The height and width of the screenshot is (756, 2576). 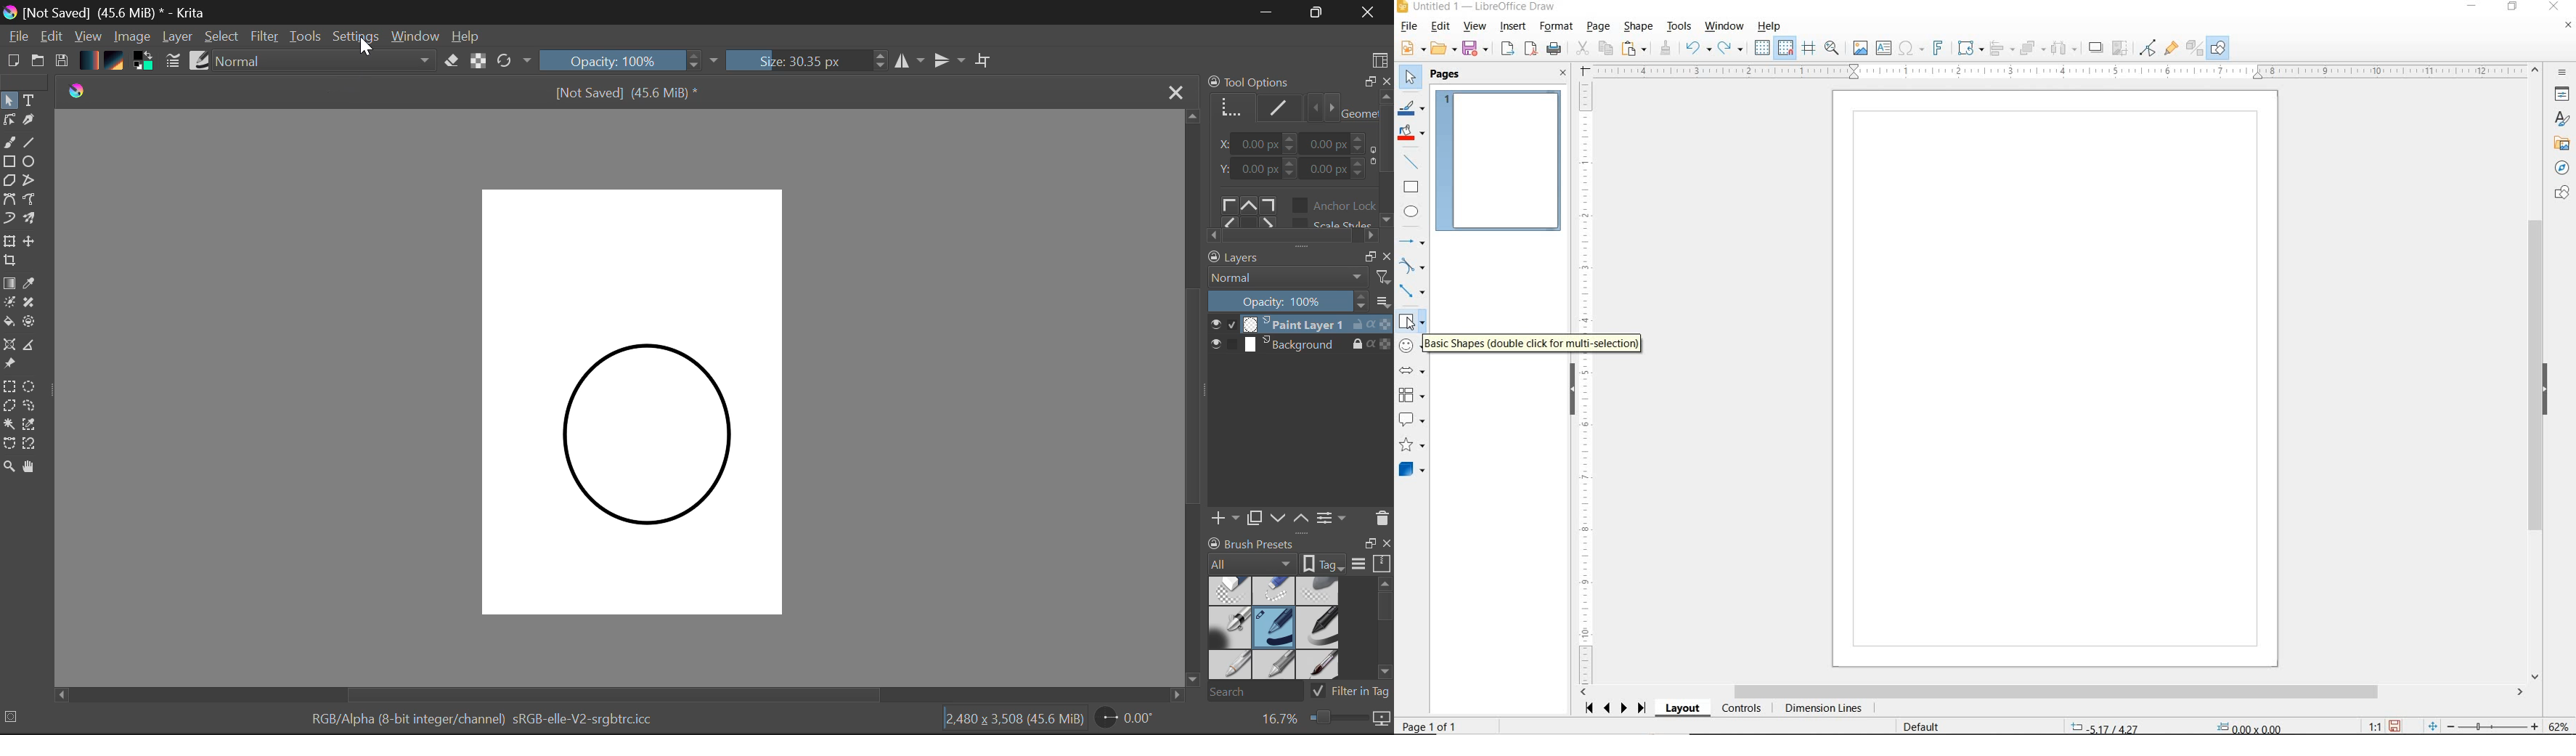 I want to click on Multibrush Tool, so click(x=35, y=222).